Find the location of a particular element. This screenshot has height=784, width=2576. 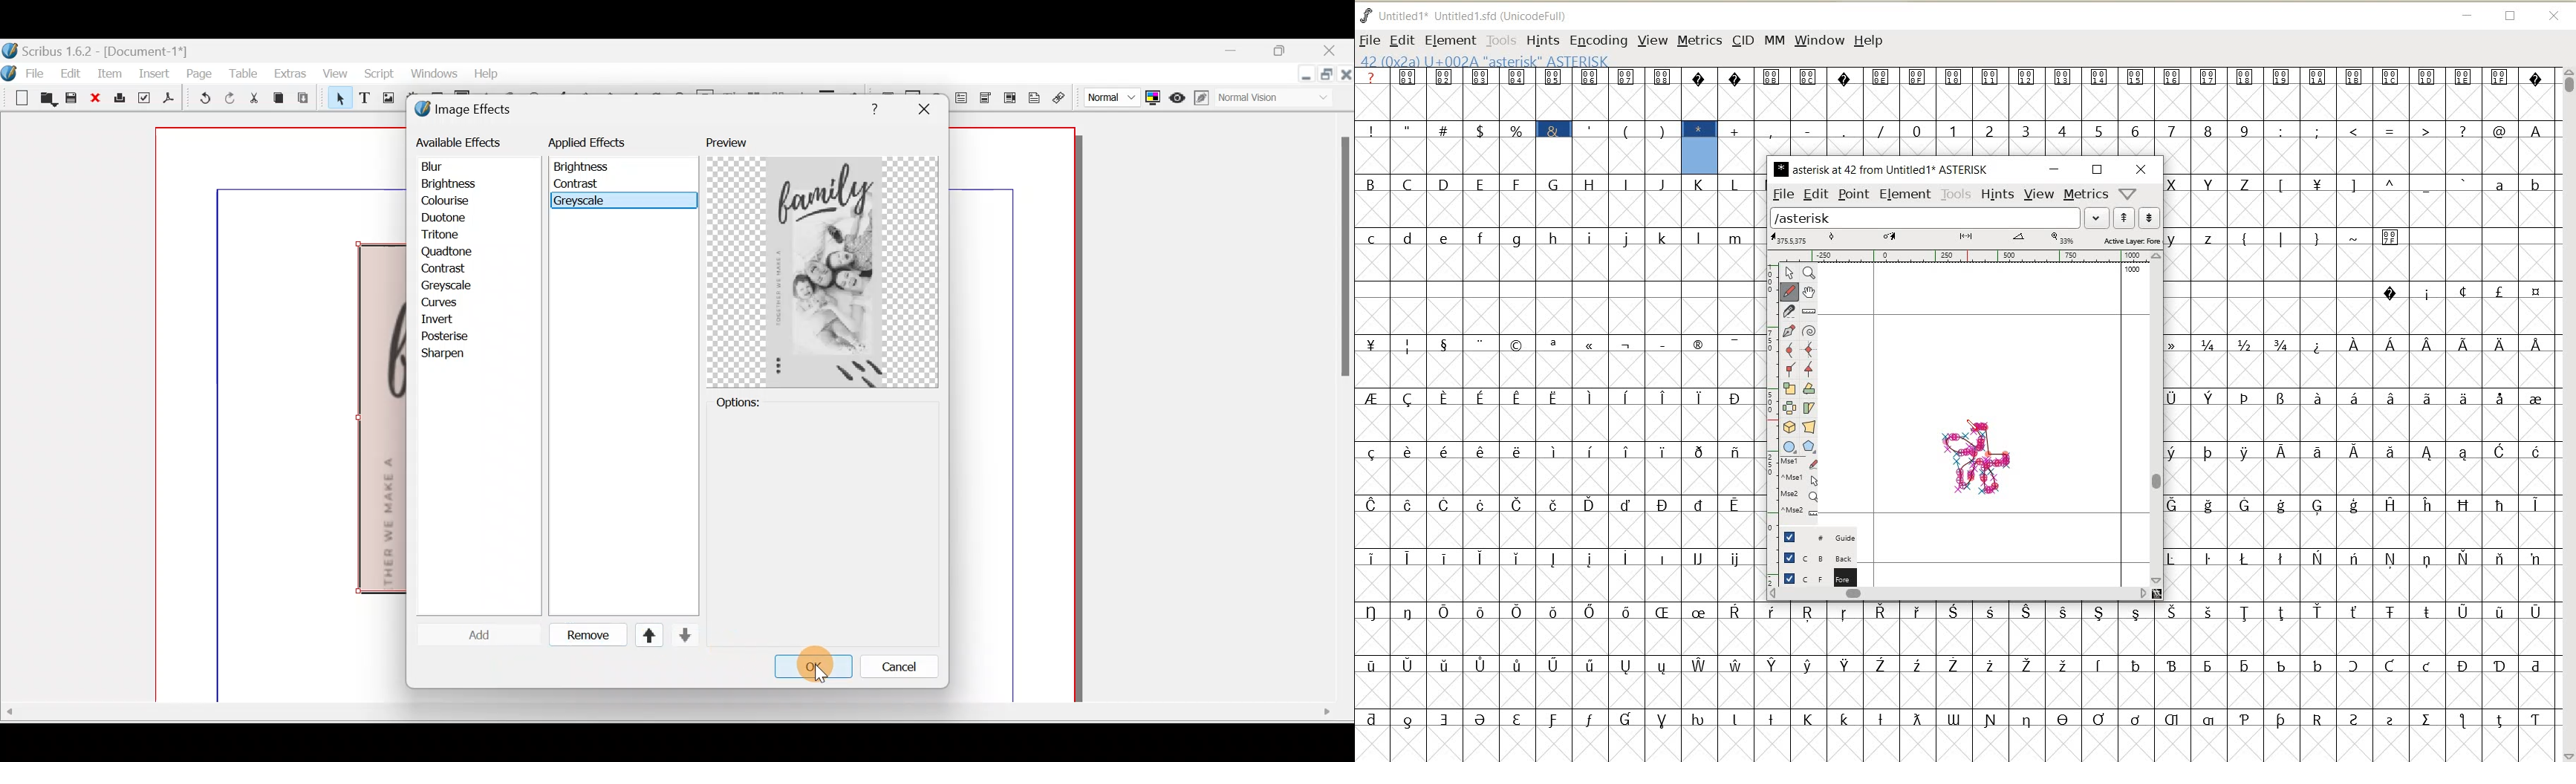

cursor events on the open new outline window is located at coordinates (1801, 490).